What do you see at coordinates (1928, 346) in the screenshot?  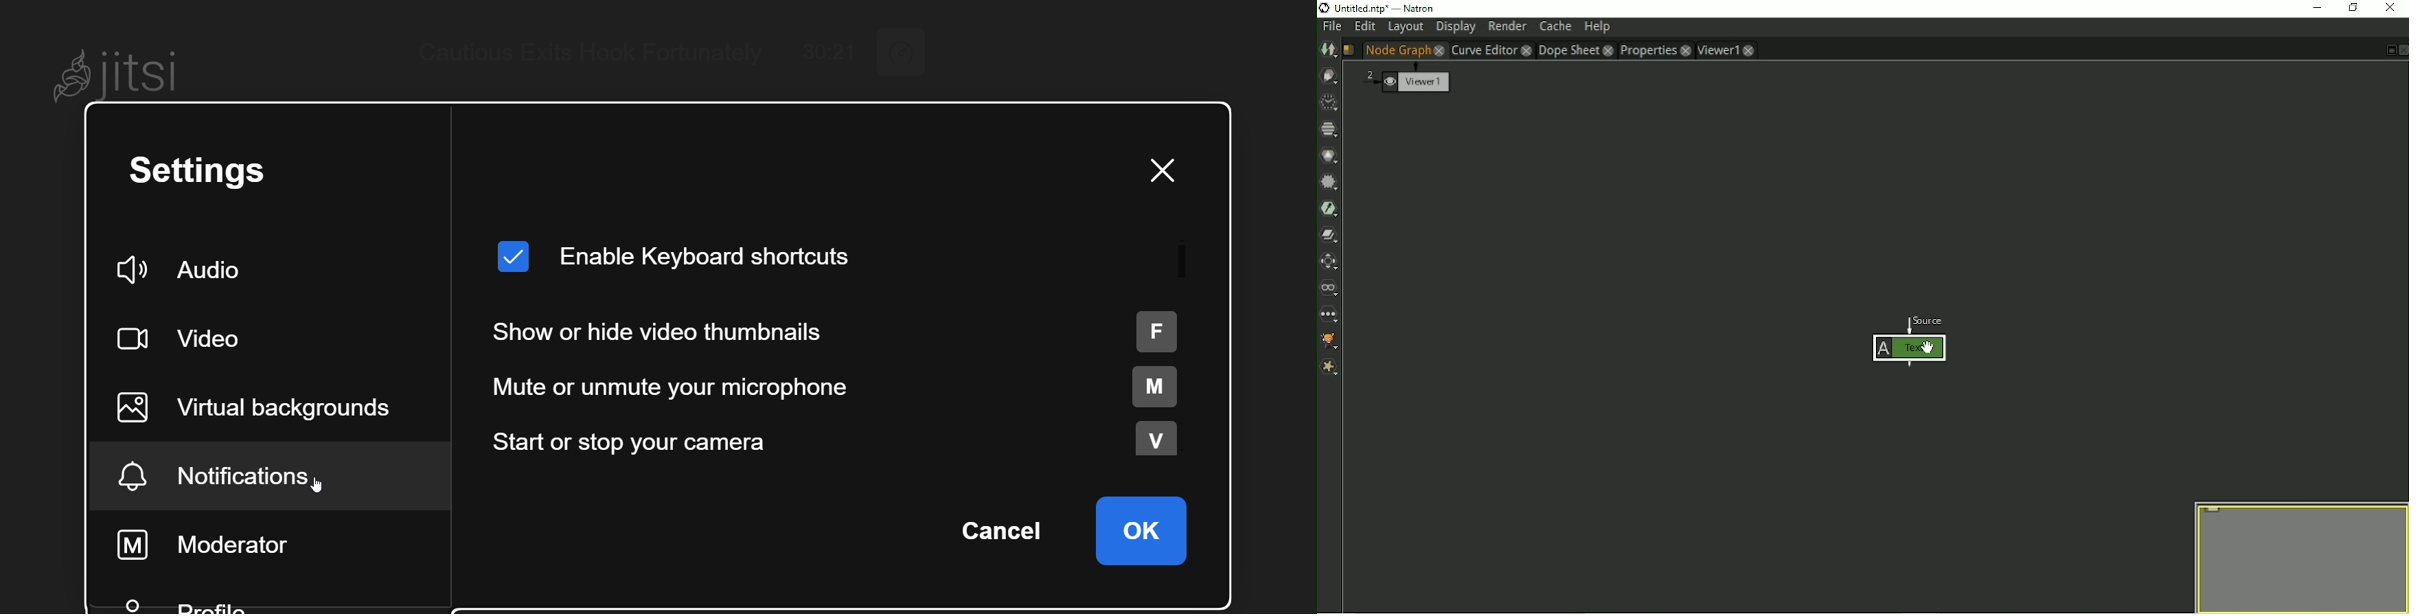 I see `cursor` at bounding box center [1928, 346].